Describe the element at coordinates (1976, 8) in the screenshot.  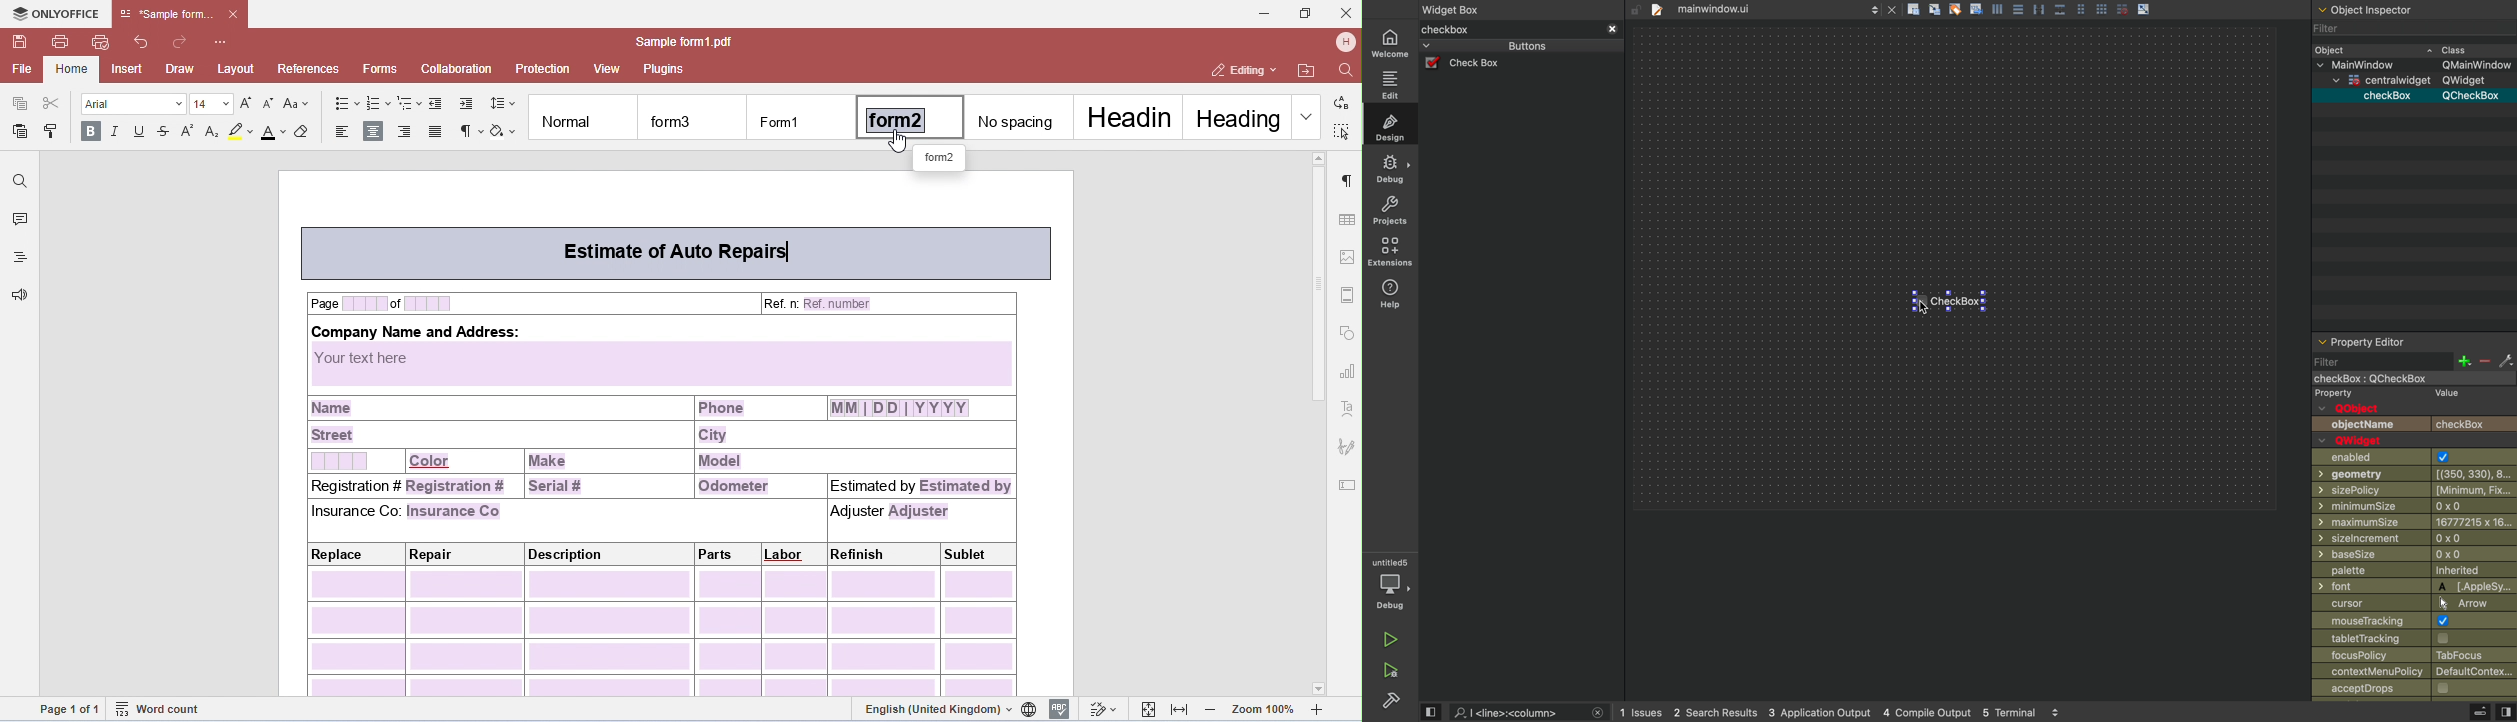
I see `insert text` at that location.